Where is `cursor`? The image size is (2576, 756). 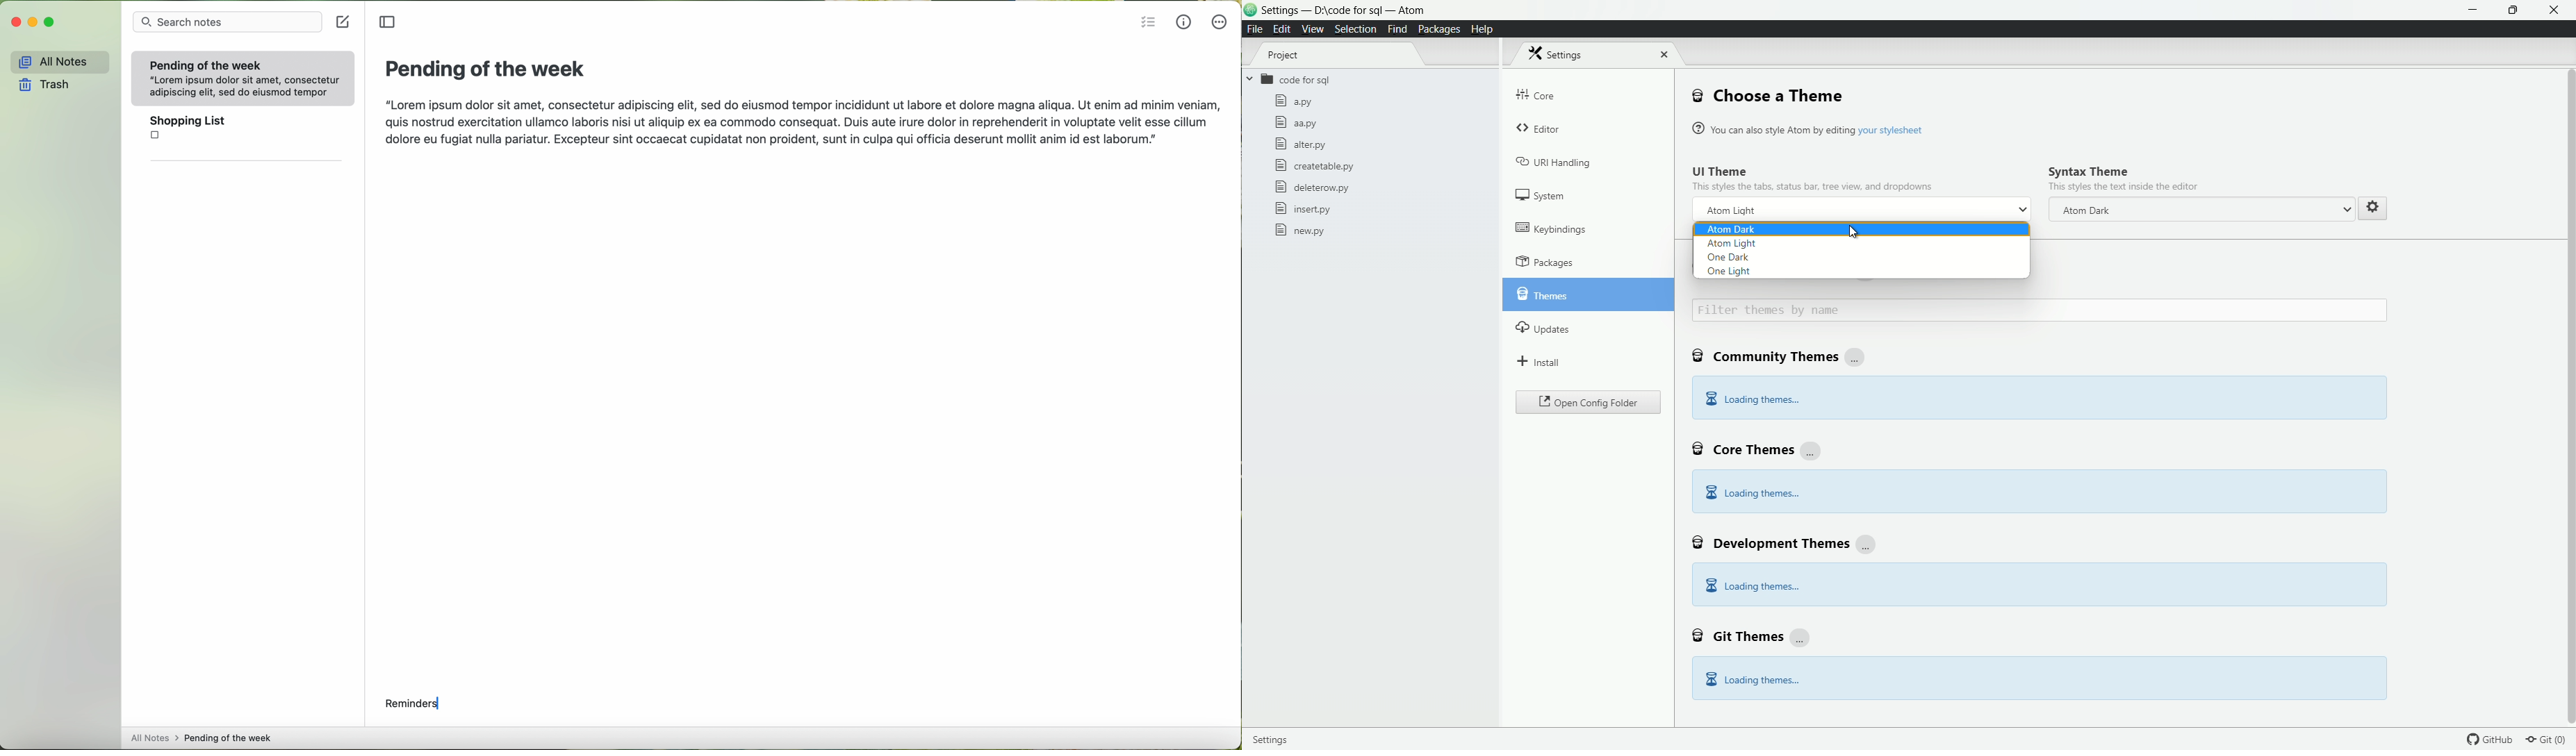
cursor is located at coordinates (441, 704).